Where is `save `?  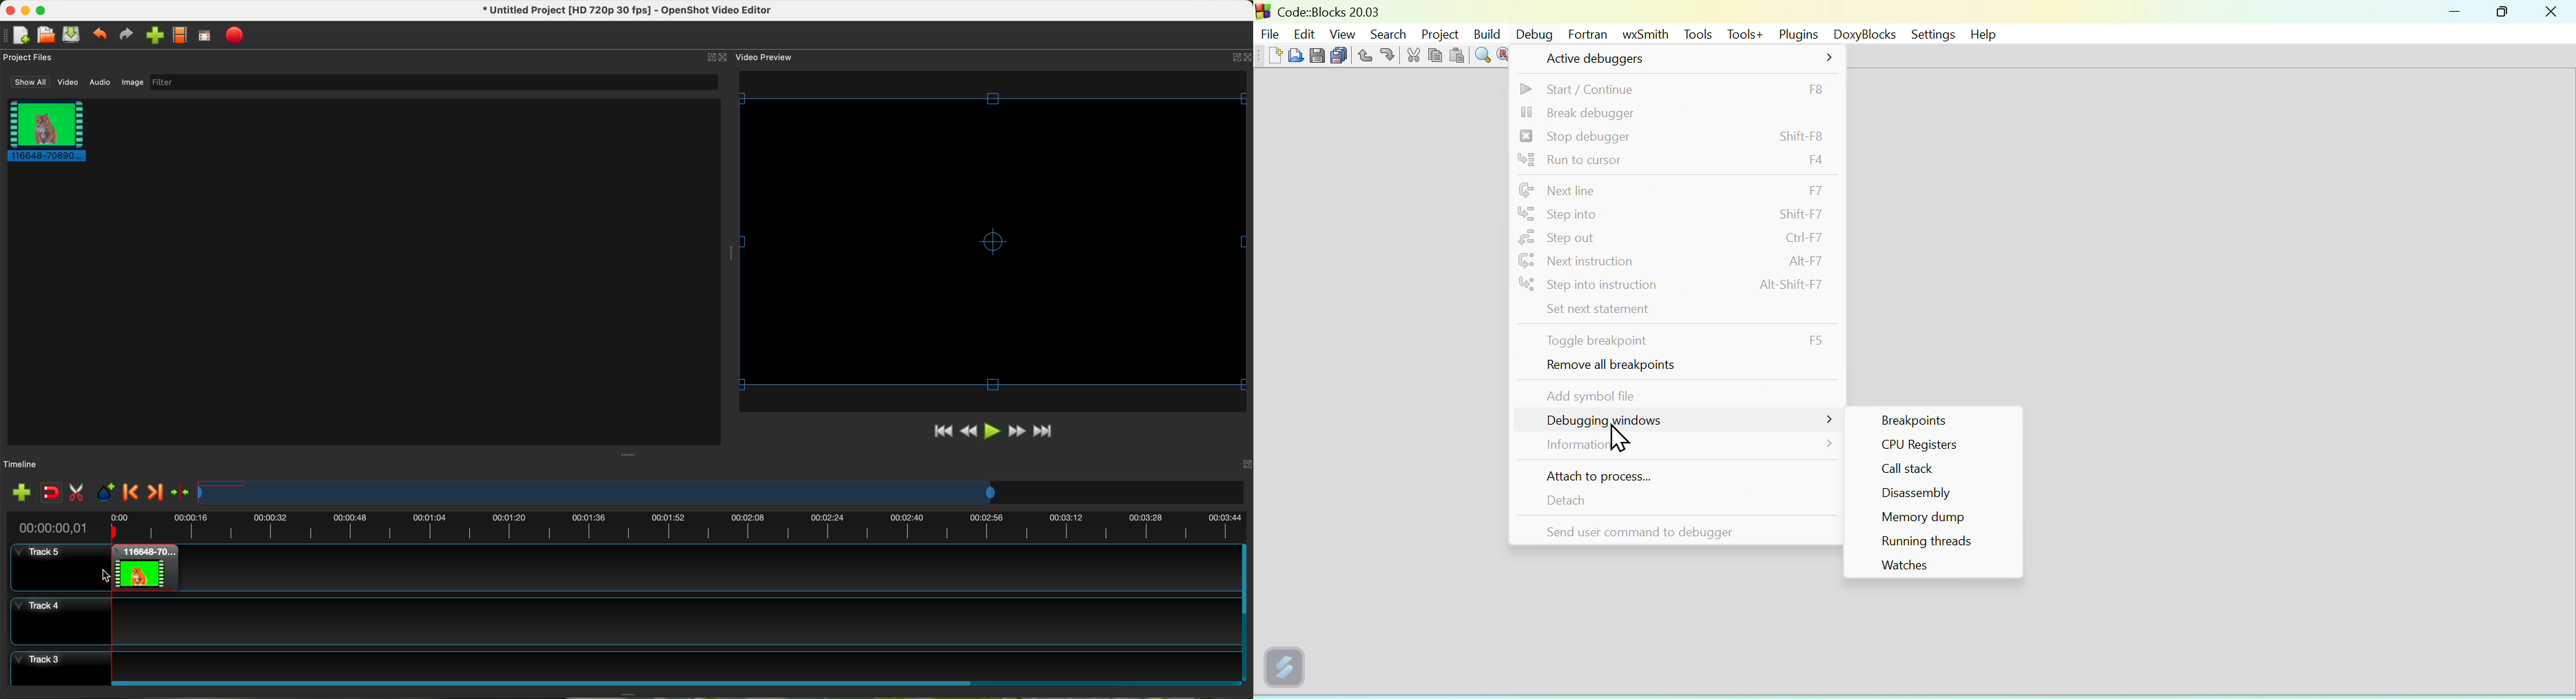
save  is located at coordinates (1315, 56).